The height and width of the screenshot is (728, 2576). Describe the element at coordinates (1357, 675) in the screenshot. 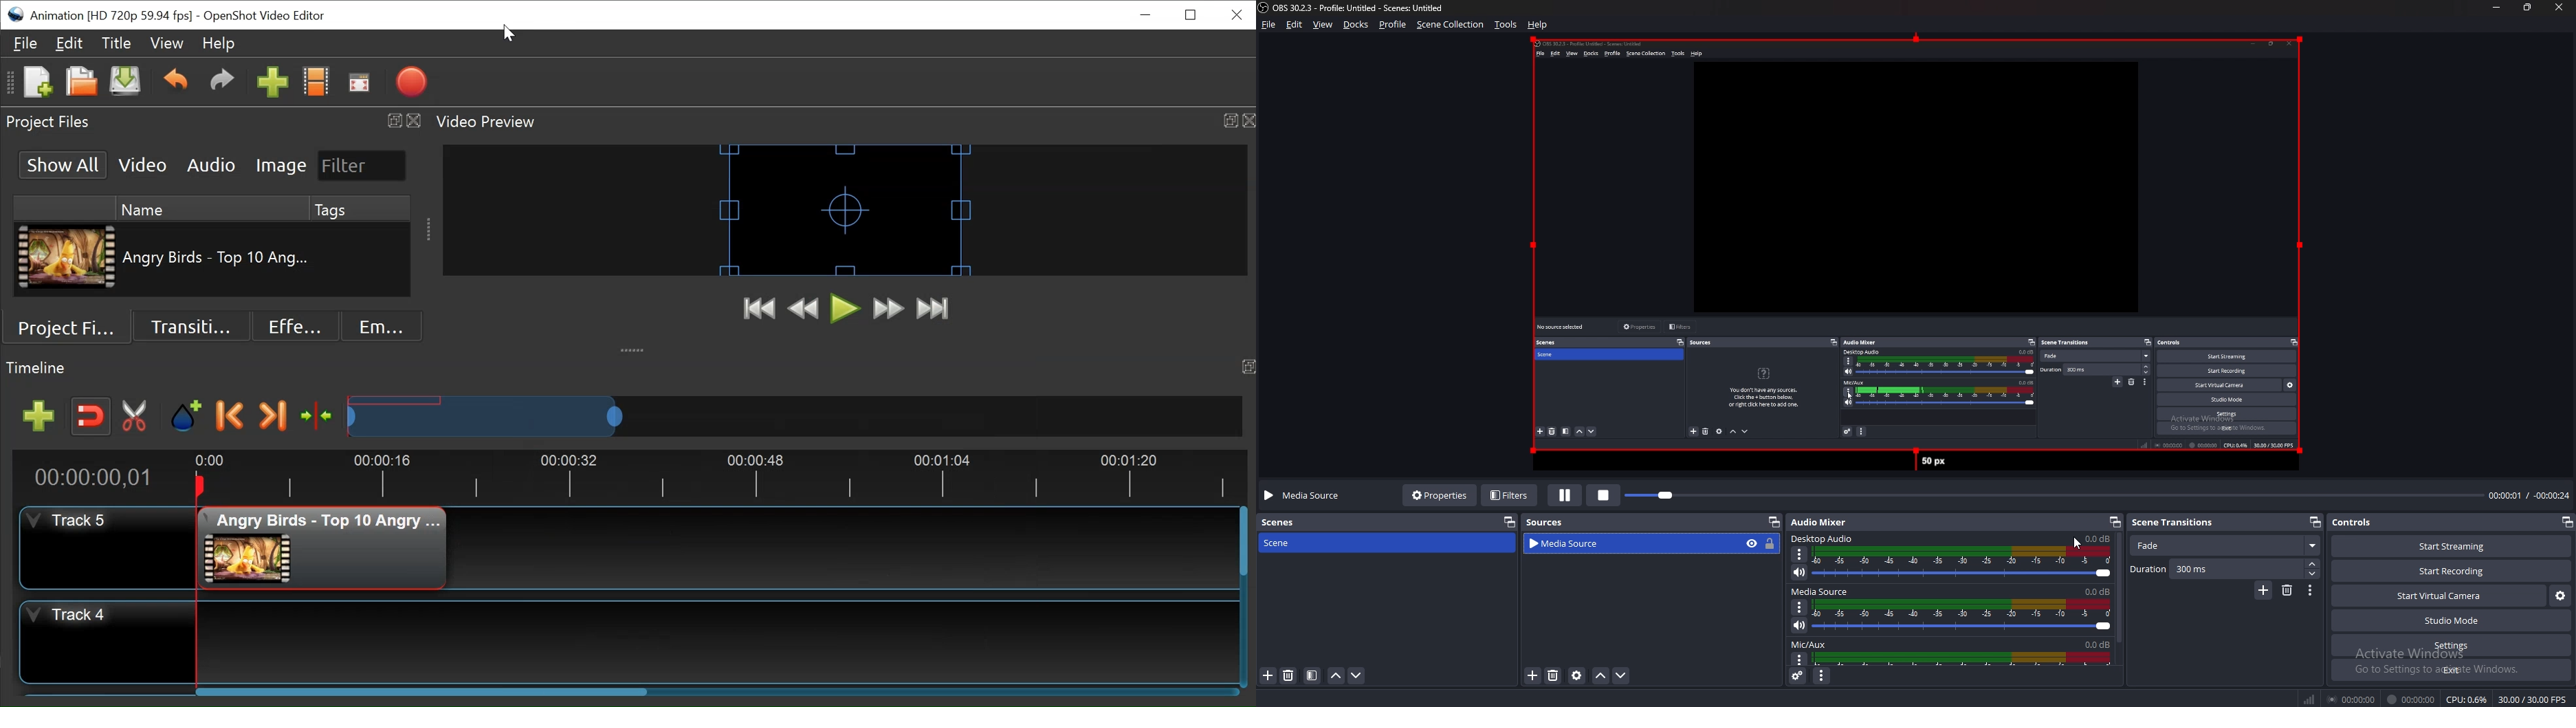

I see `move scene down` at that location.